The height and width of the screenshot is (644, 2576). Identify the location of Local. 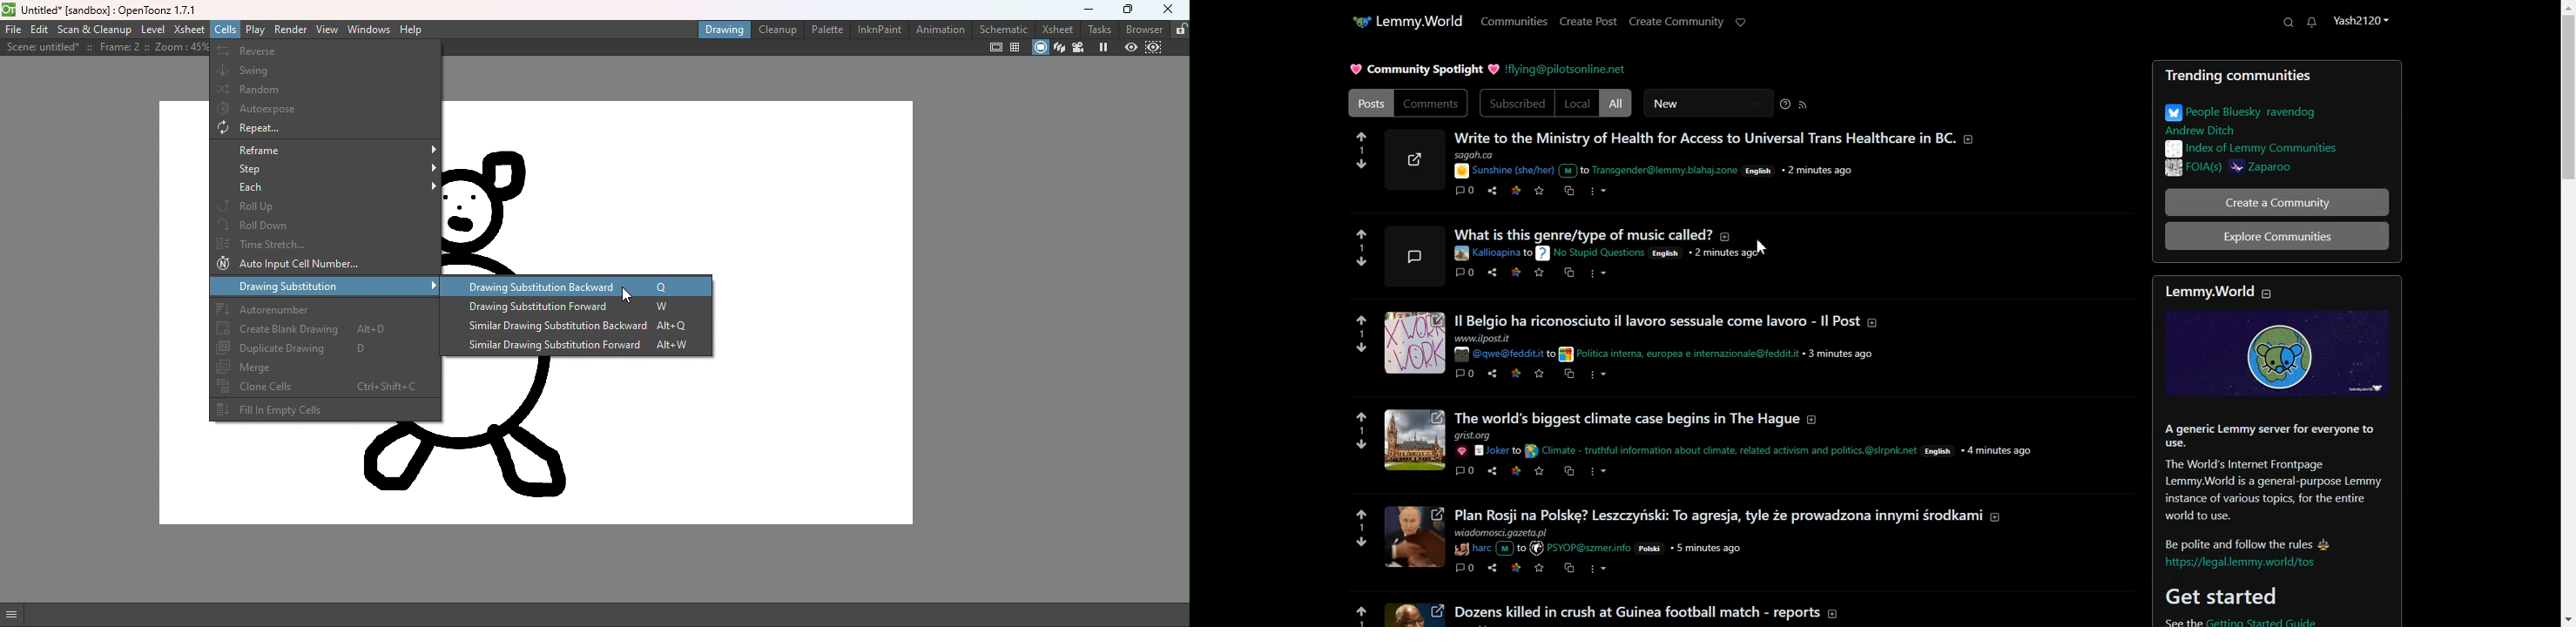
(1578, 103).